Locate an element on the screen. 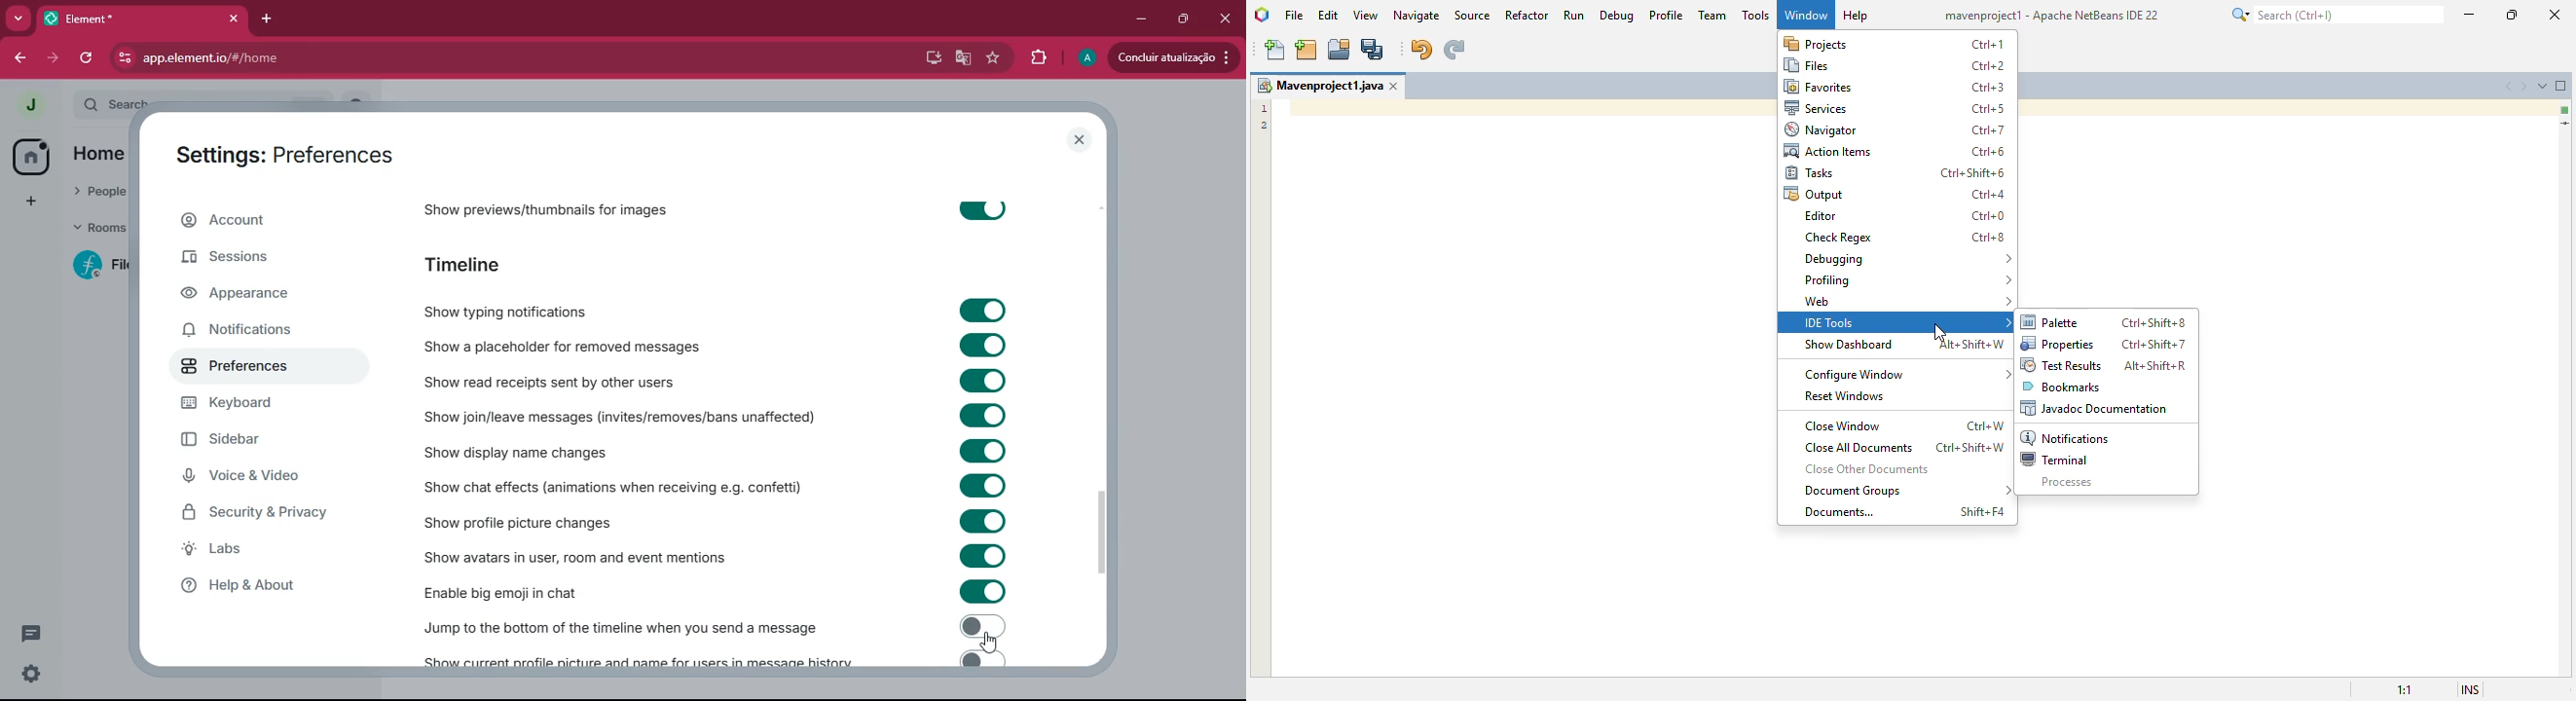 The width and height of the screenshot is (2576, 728). voice & video is located at coordinates (258, 479).